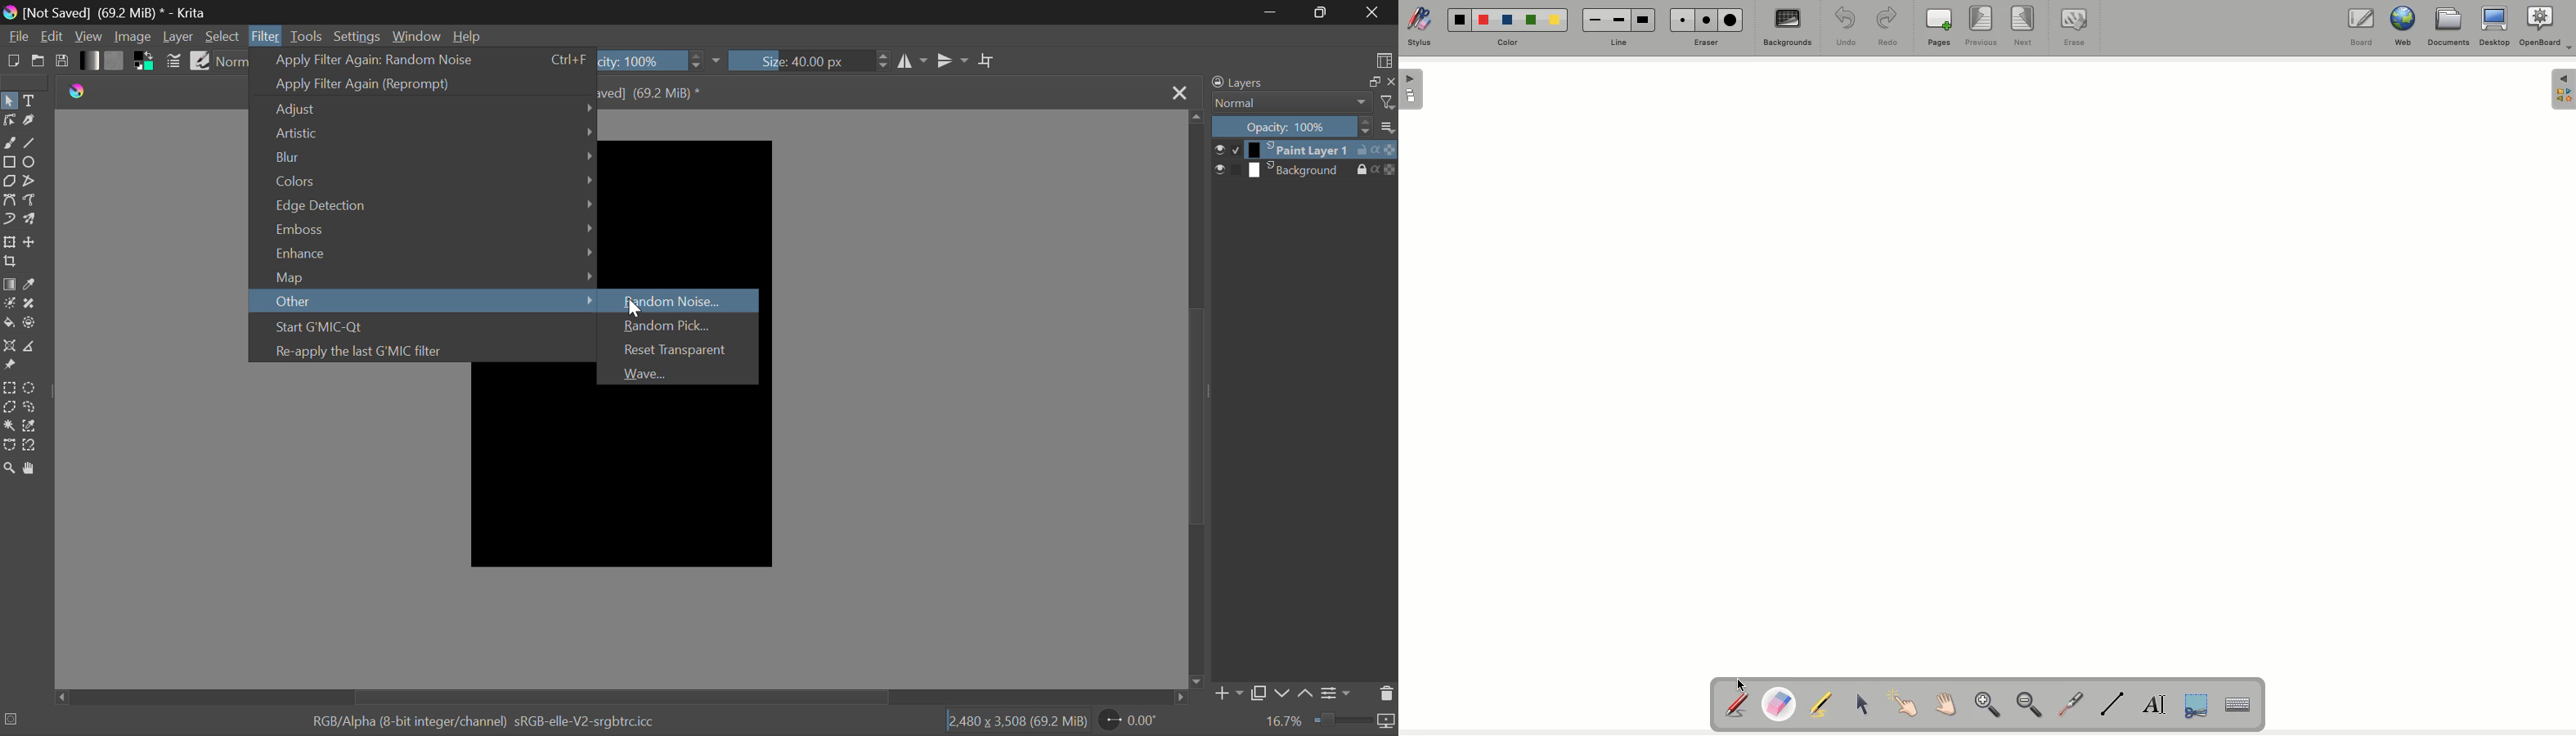 This screenshot has height=756, width=2576. What do you see at coordinates (1296, 150) in the screenshot?
I see `Paint layer 1` at bounding box center [1296, 150].